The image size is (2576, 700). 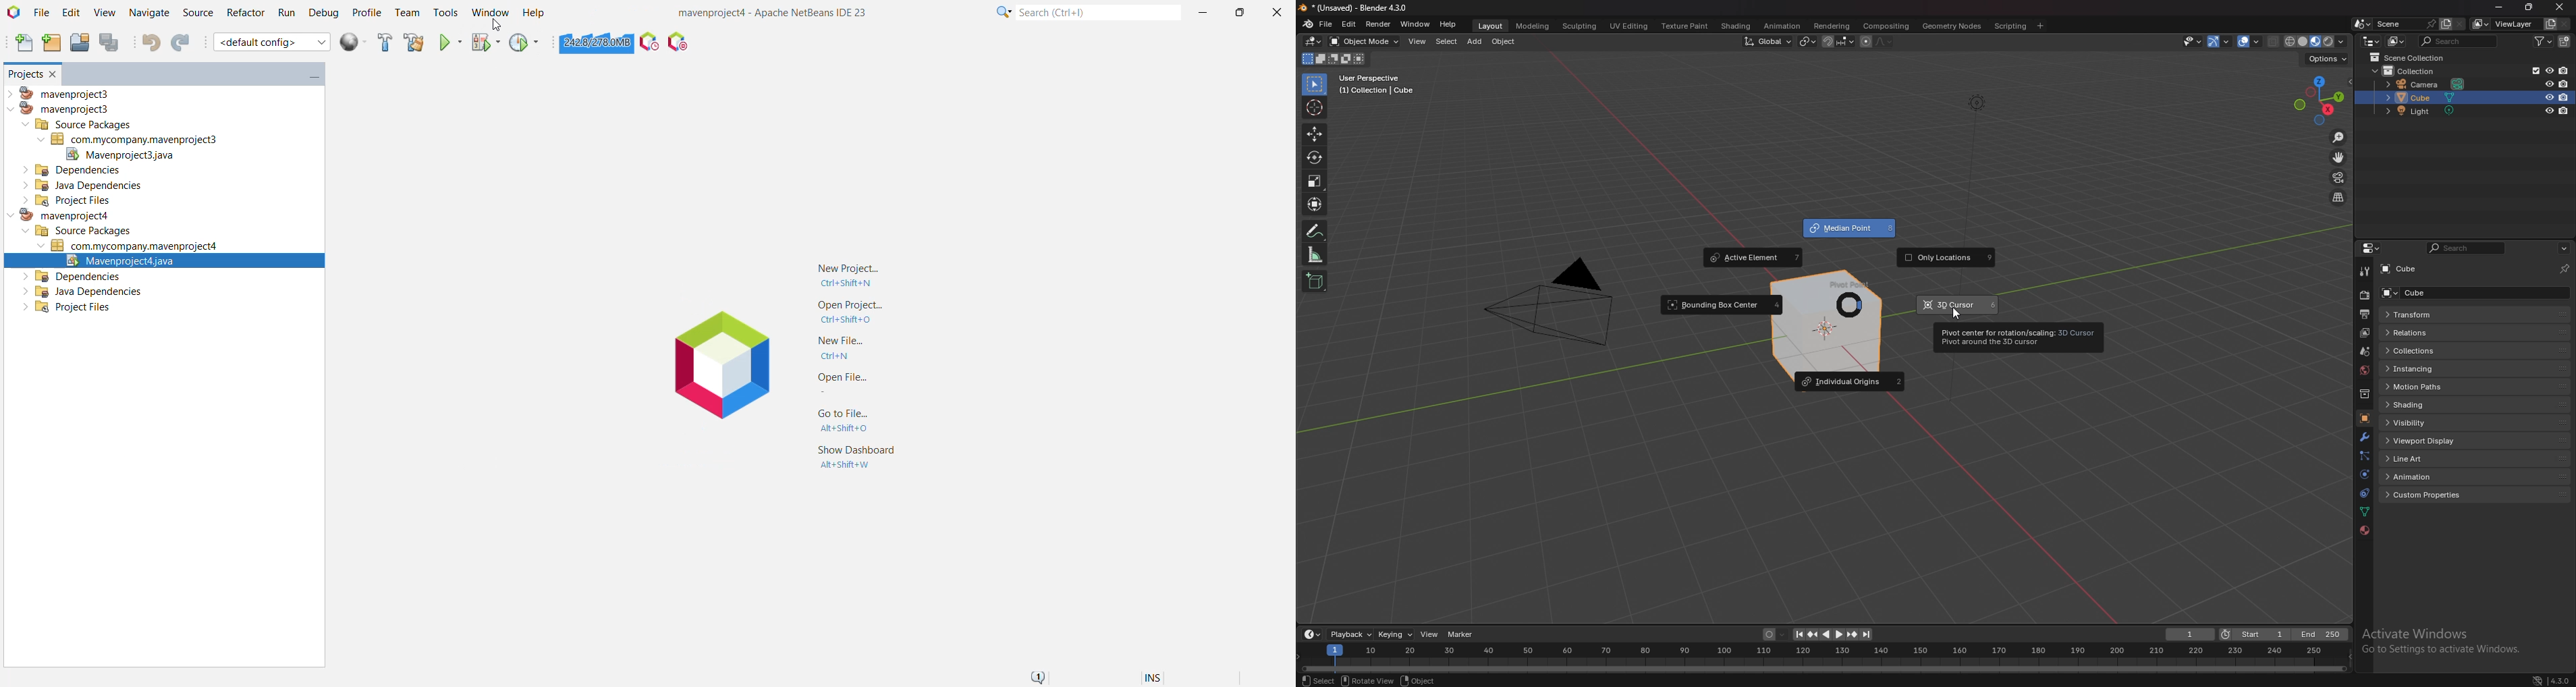 What do you see at coordinates (2548, 85) in the screenshot?
I see `hide in viewport` at bounding box center [2548, 85].